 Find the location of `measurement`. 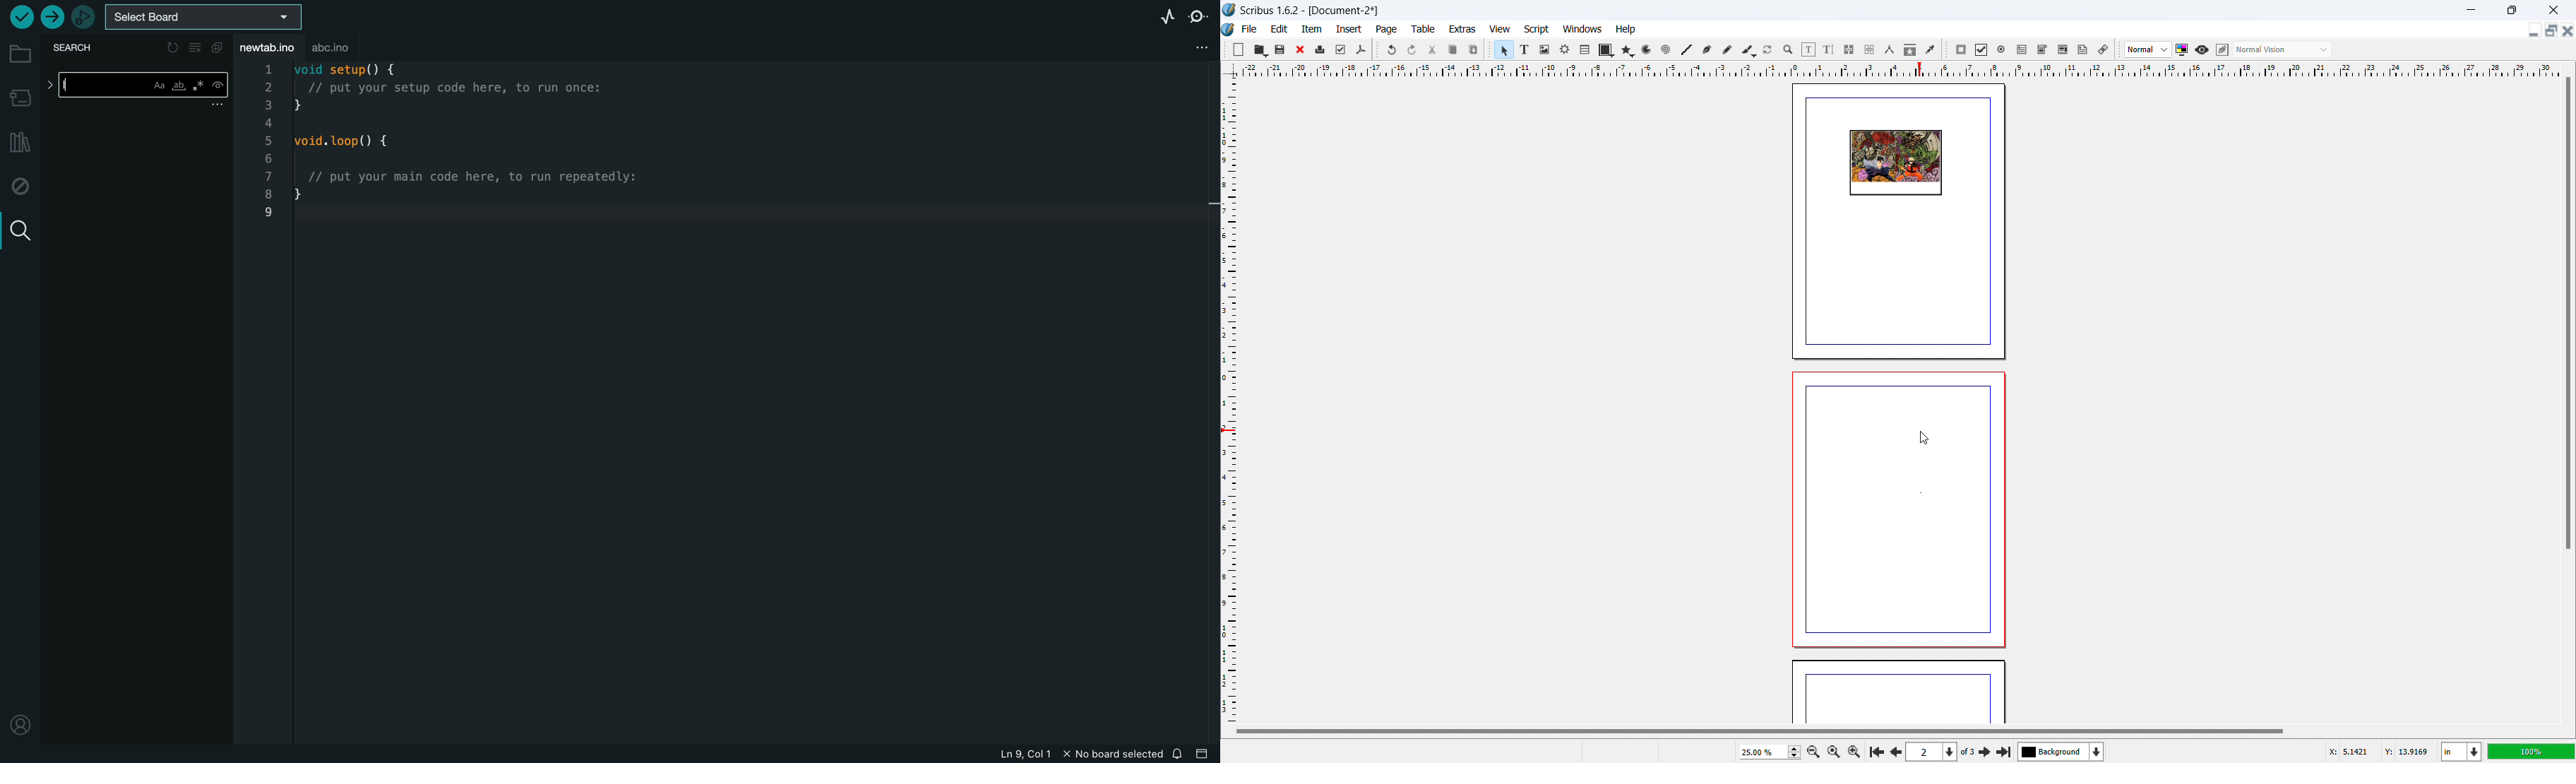

measurement is located at coordinates (1889, 50).